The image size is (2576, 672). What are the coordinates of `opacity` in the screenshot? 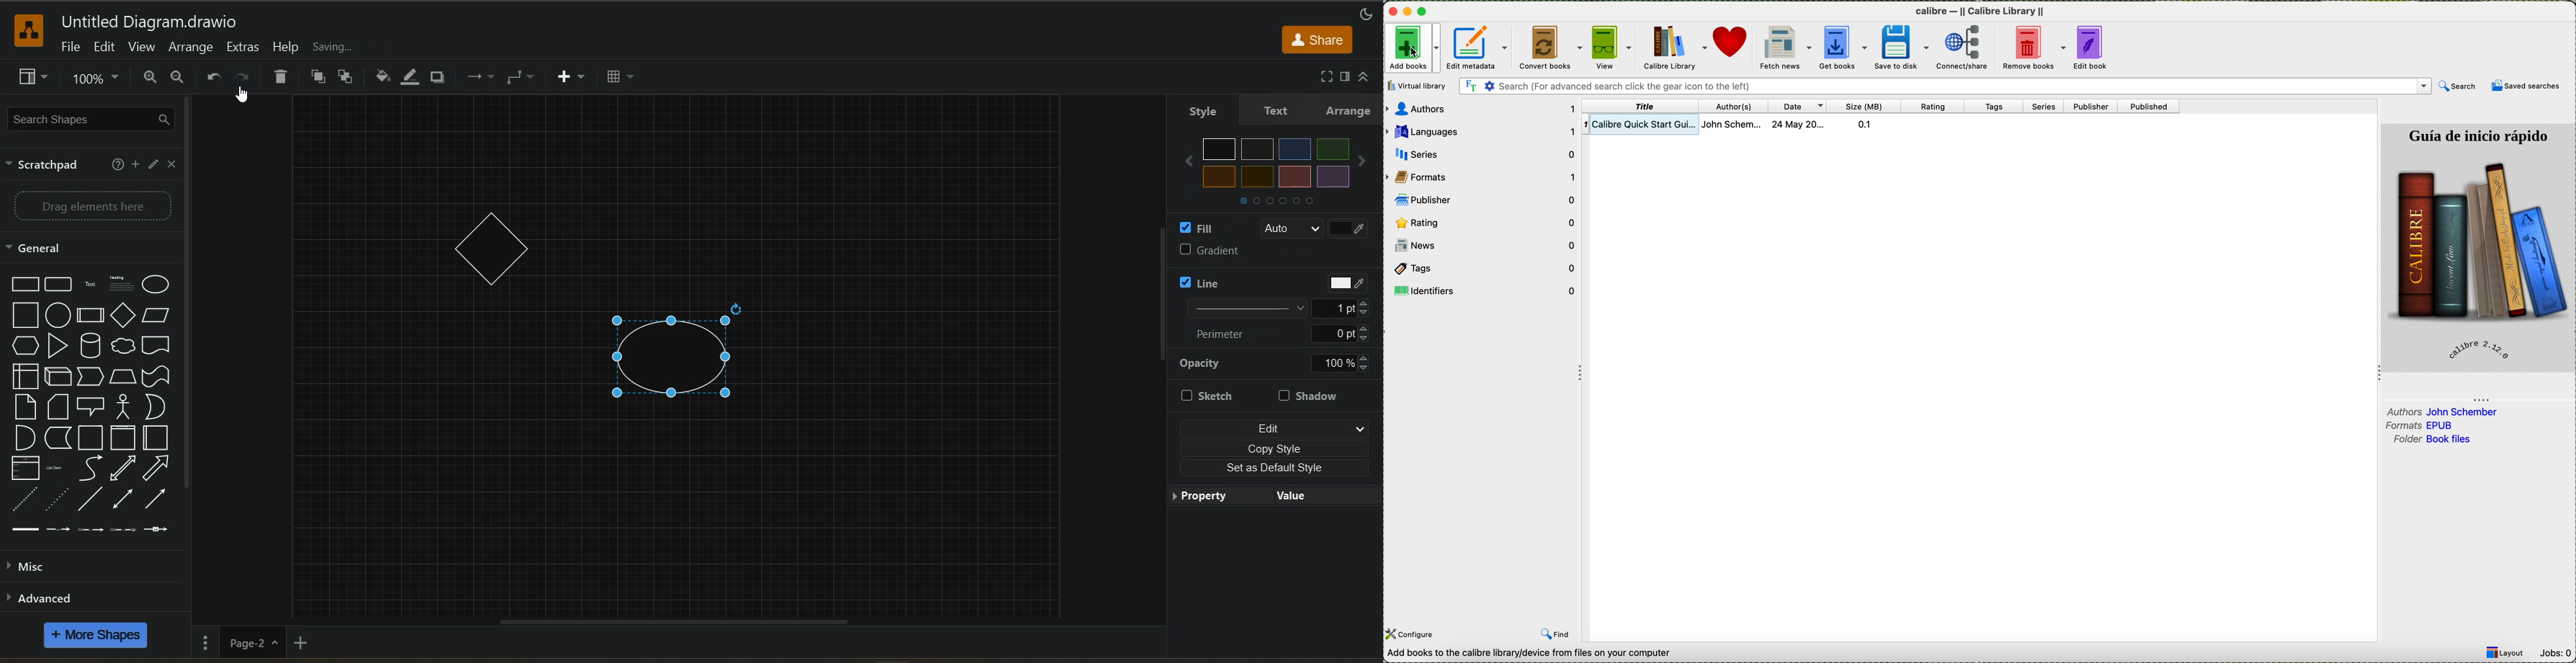 It's located at (1277, 362).